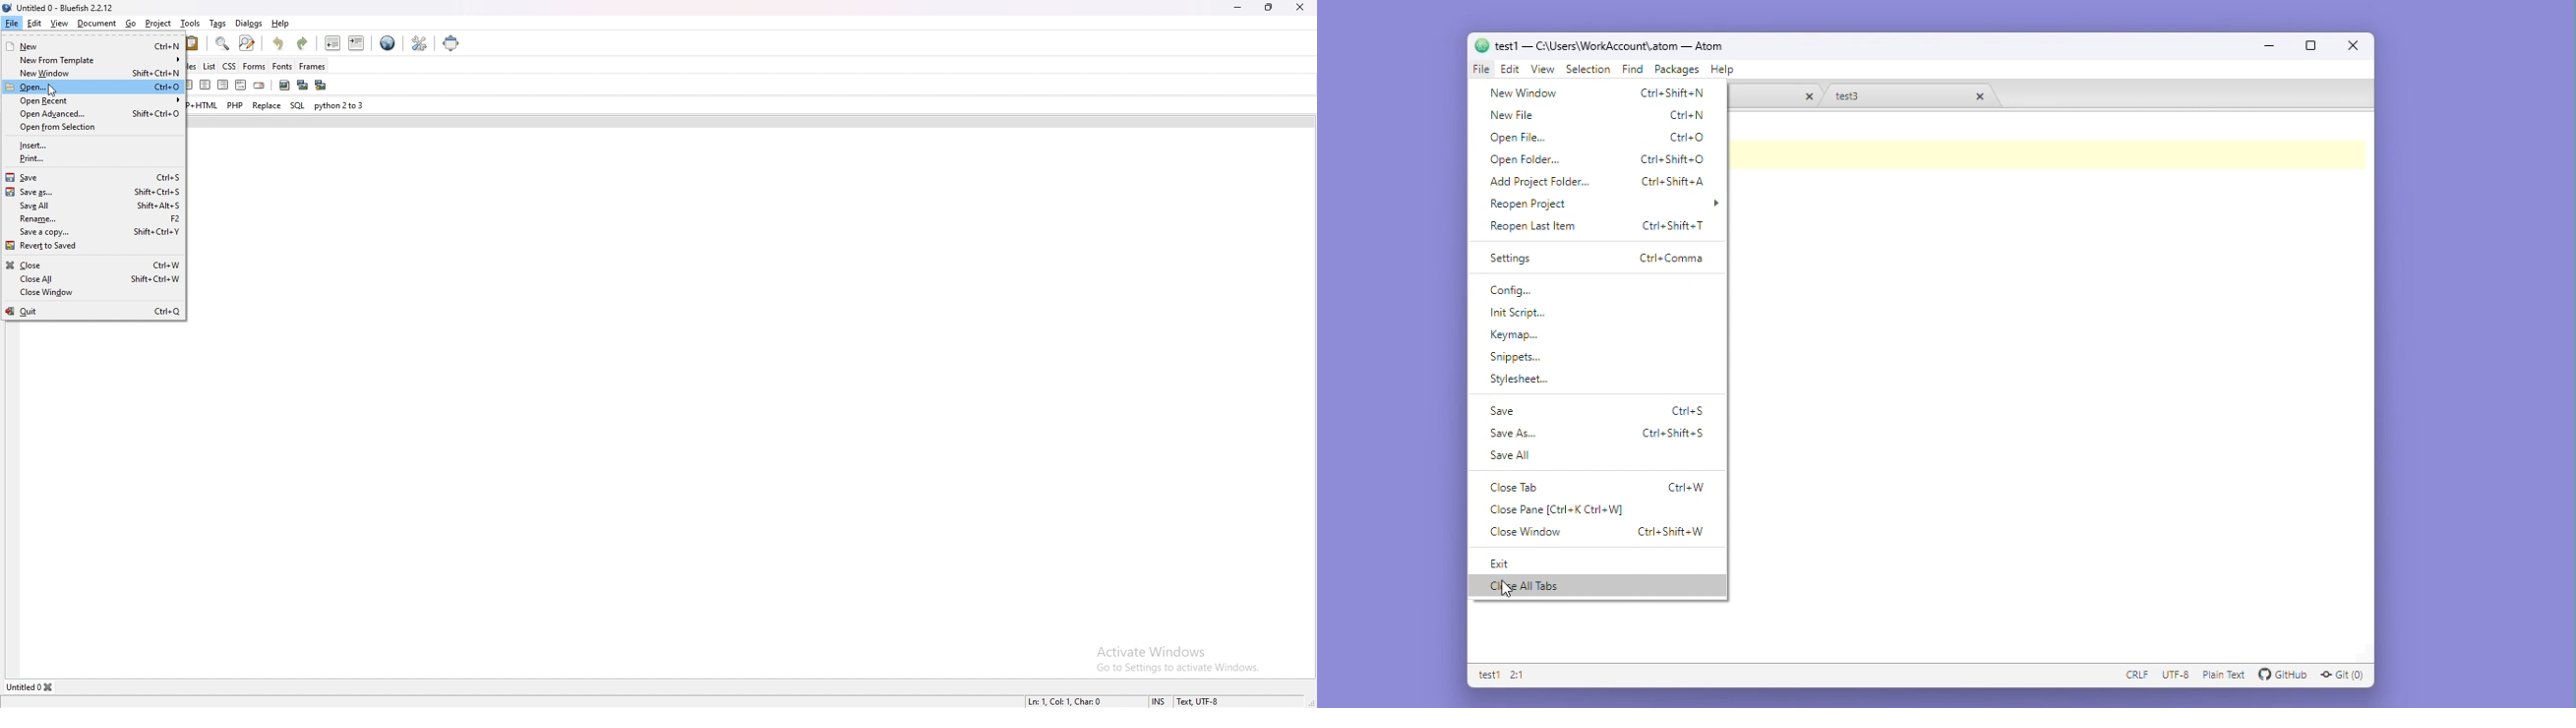 The width and height of the screenshot is (2576, 728). Describe the element at coordinates (2346, 674) in the screenshot. I see `GIT (0)` at that location.